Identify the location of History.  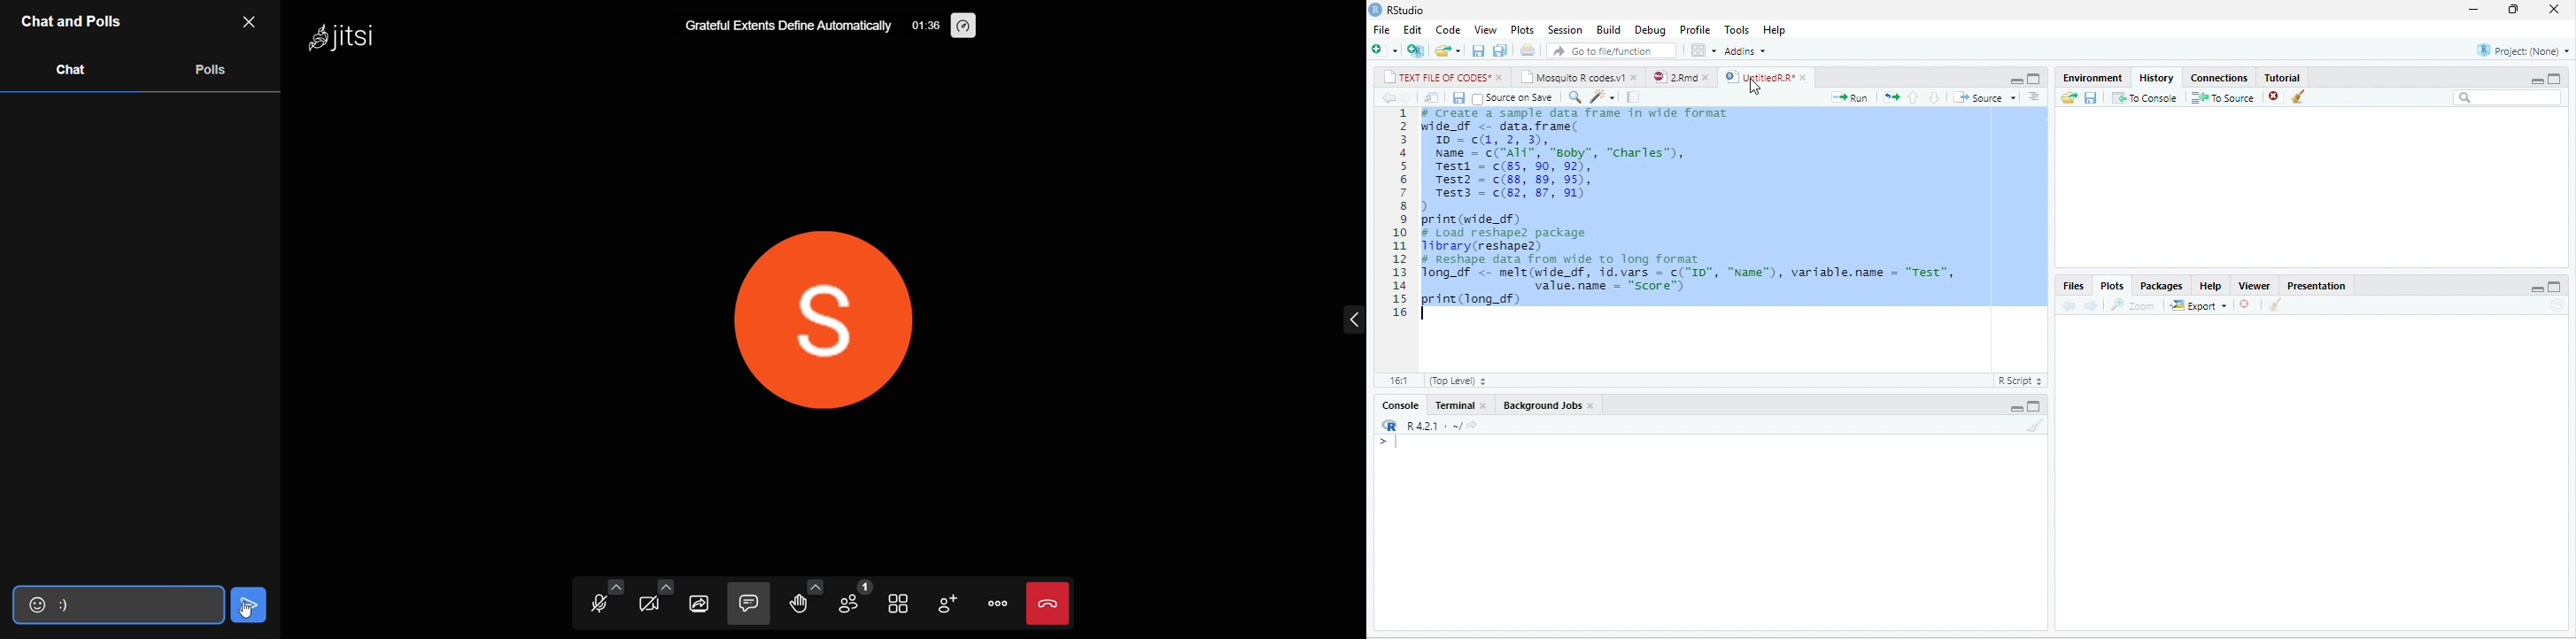
(2156, 78).